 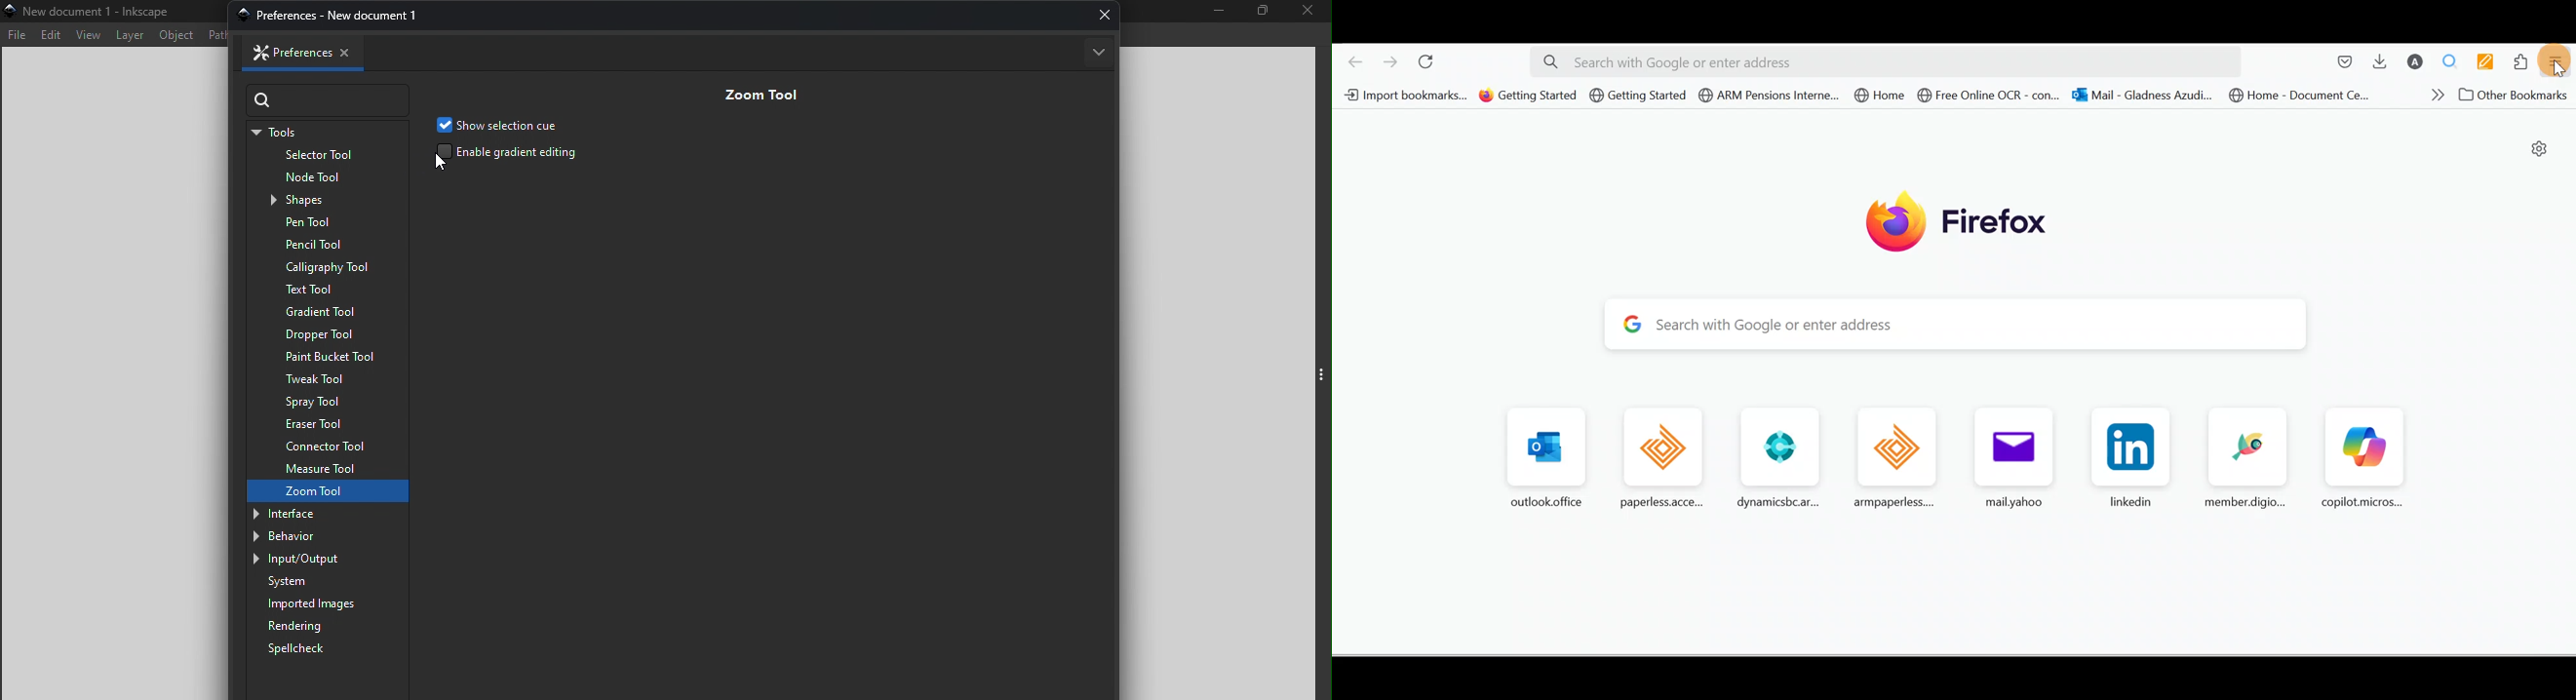 What do you see at coordinates (1215, 12) in the screenshot?
I see `Minimize` at bounding box center [1215, 12].